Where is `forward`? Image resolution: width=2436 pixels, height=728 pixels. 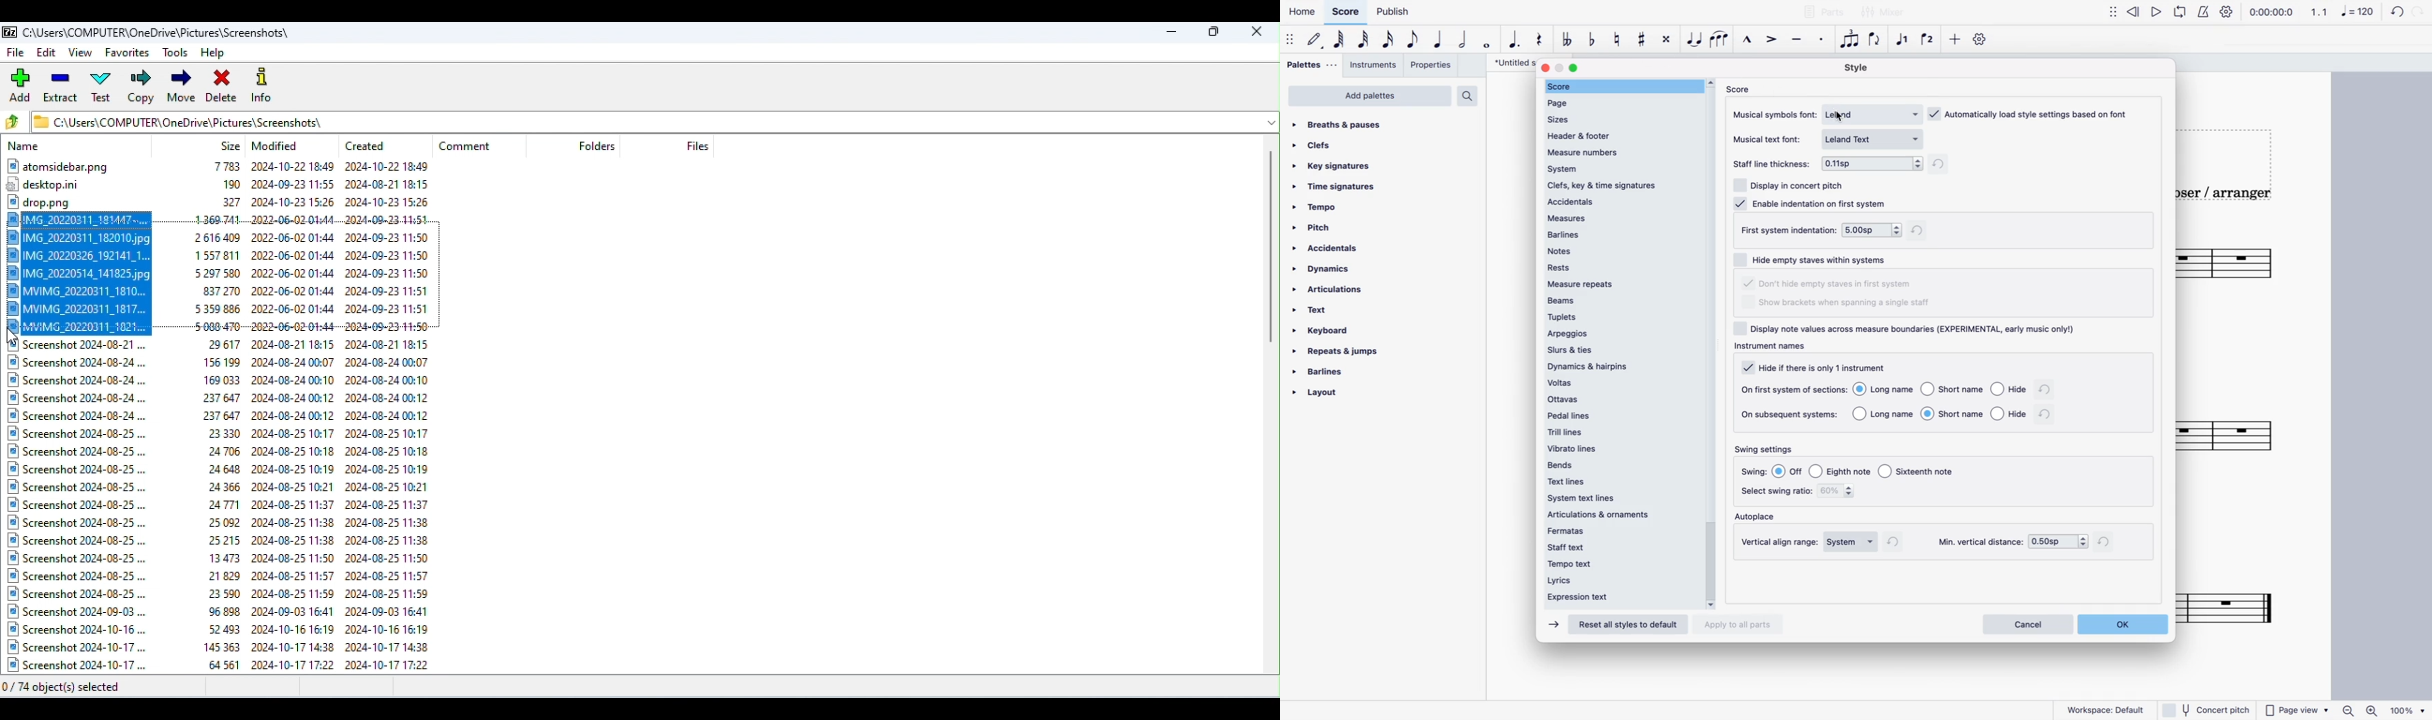
forward is located at coordinates (2159, 9).